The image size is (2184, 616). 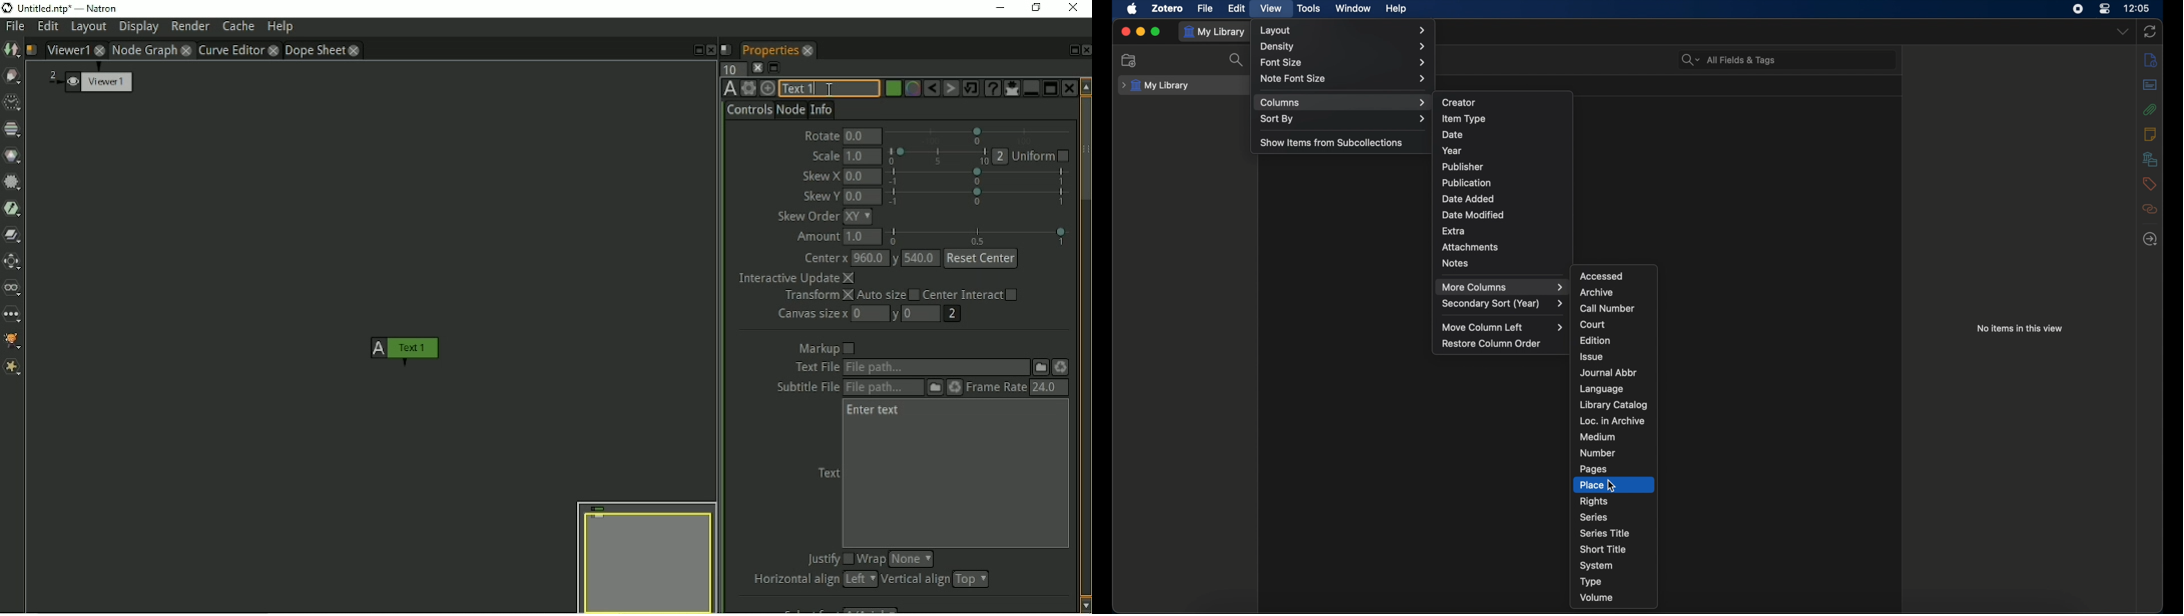 What do you see at coordinates (1464, 118) in the screenshot?
I see `item type` at bounding box center [1464, 118].